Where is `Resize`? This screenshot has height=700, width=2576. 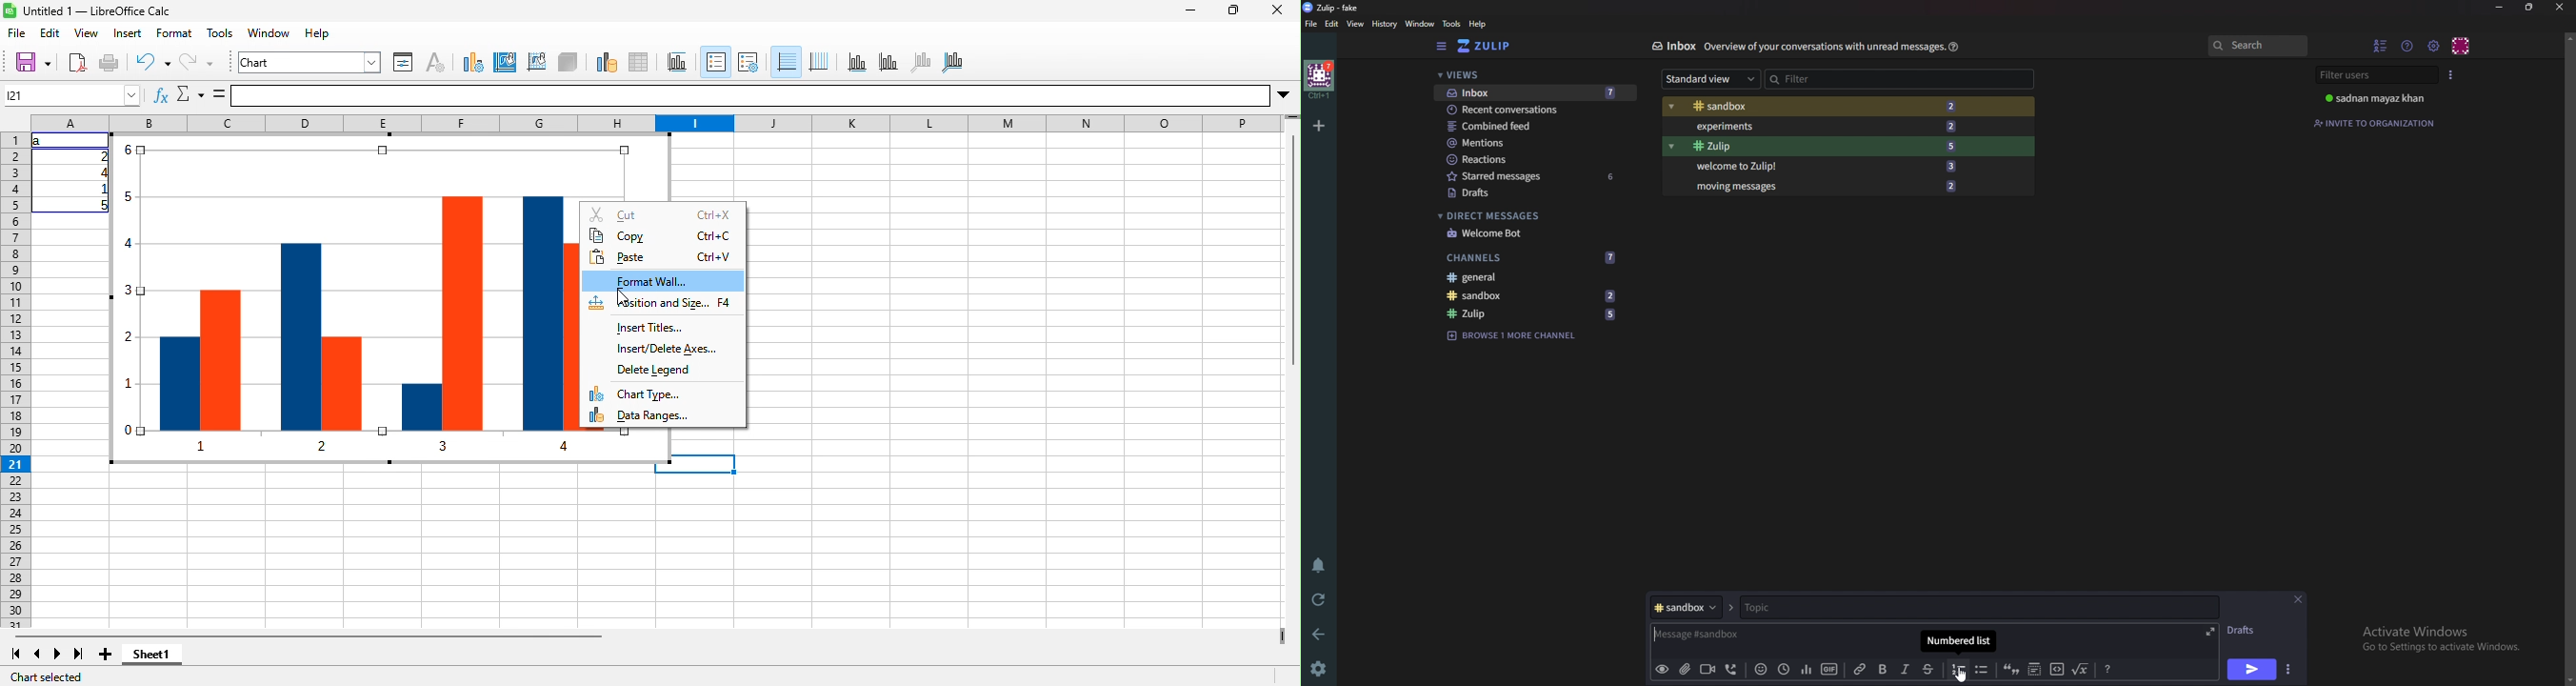
Resize is located at coordinates (2530, 7).